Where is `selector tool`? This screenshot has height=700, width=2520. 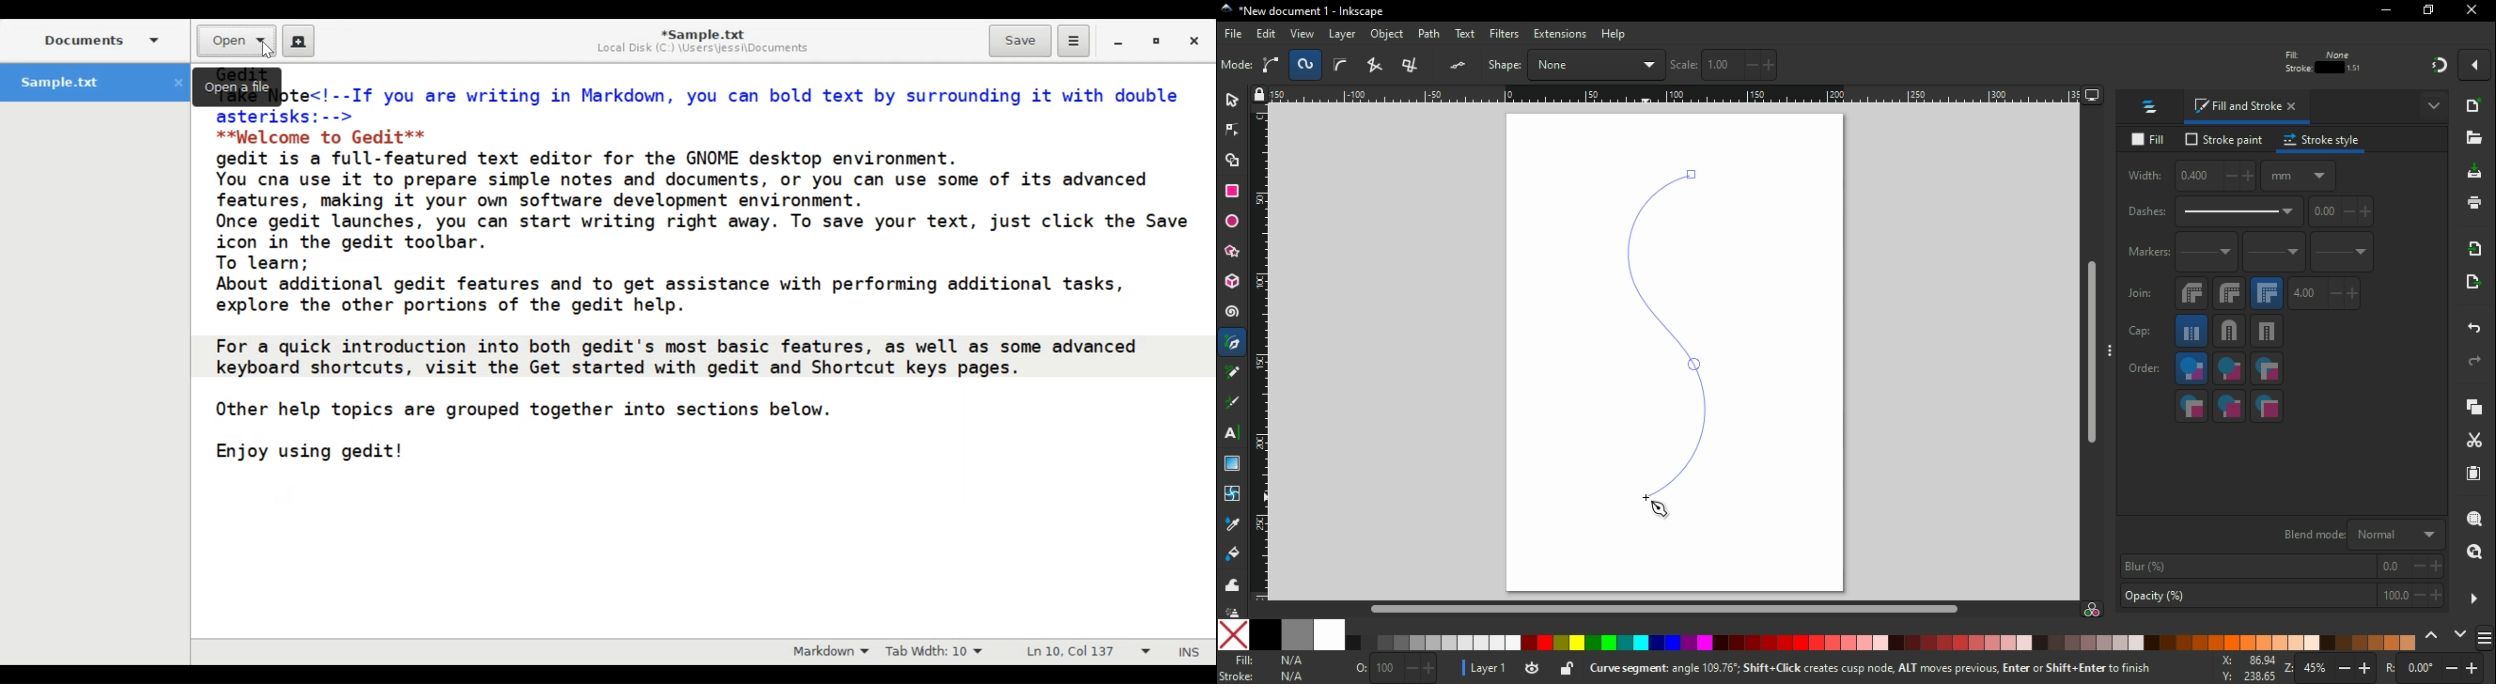 selector tool is located at coordinates (1233, 104).